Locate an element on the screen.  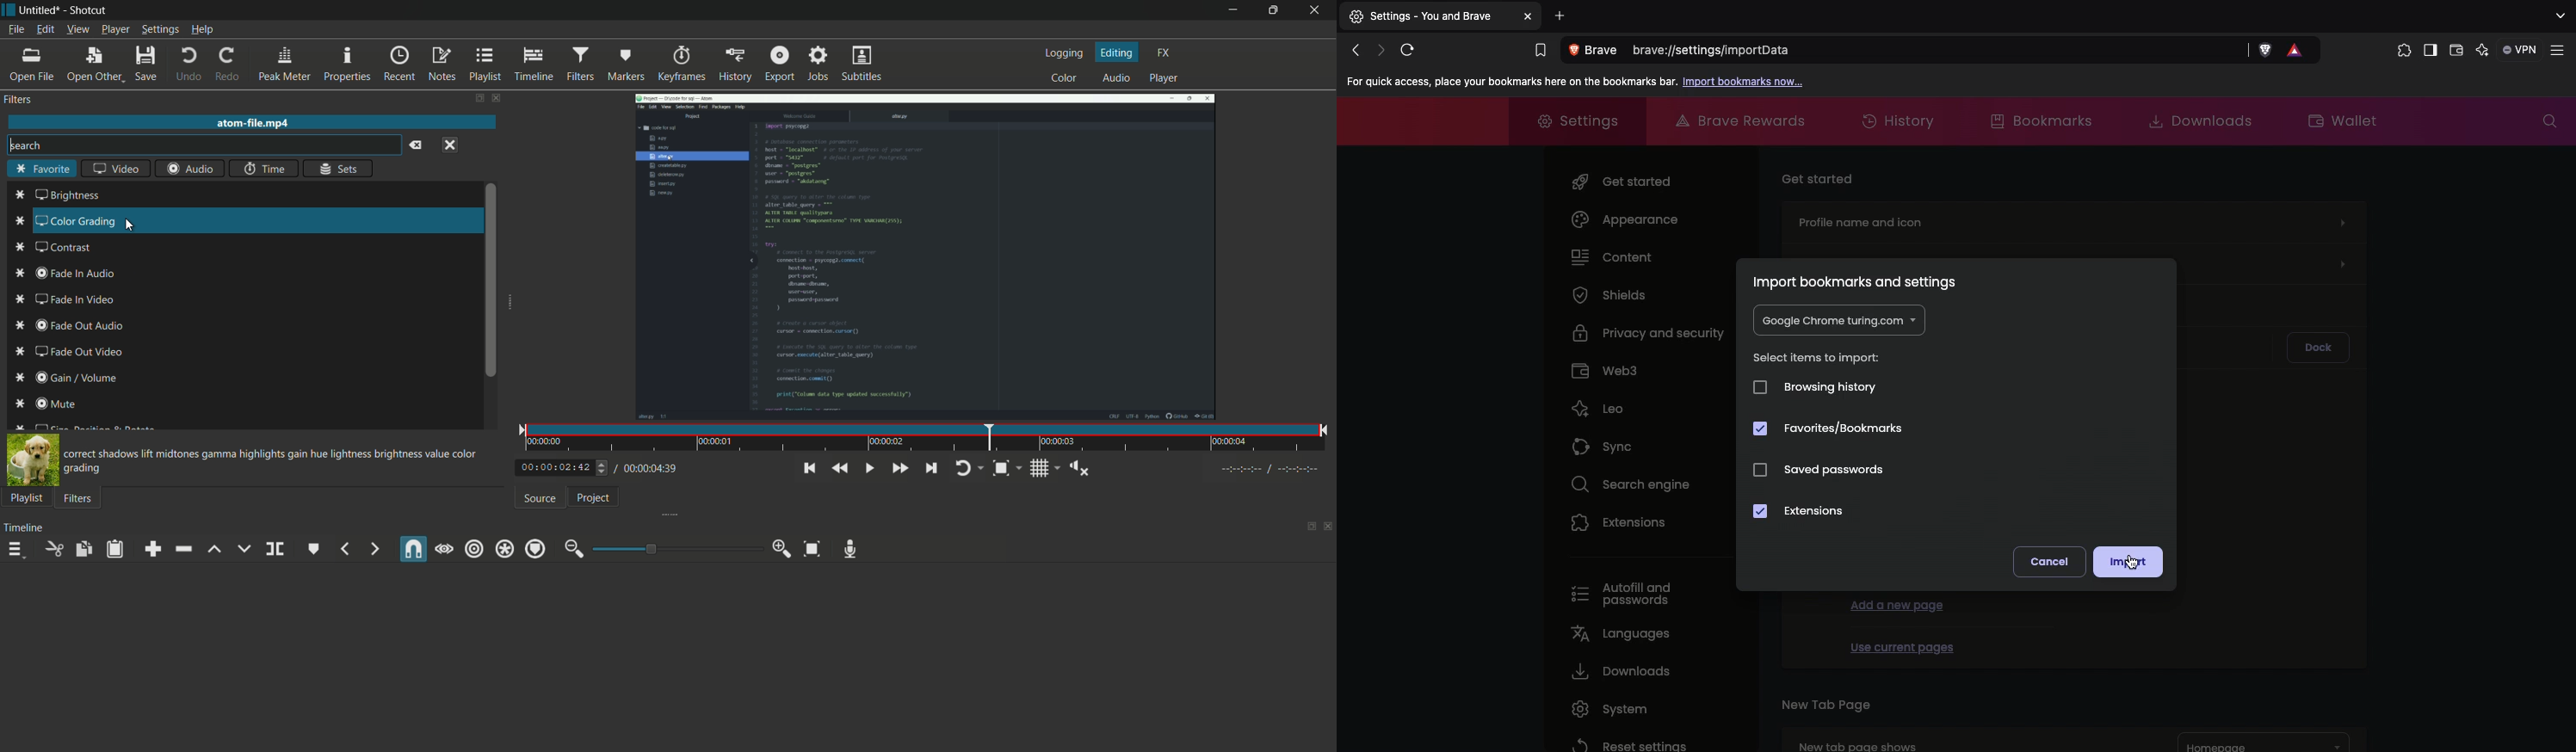
app icon is located at coordinates (8, 10).